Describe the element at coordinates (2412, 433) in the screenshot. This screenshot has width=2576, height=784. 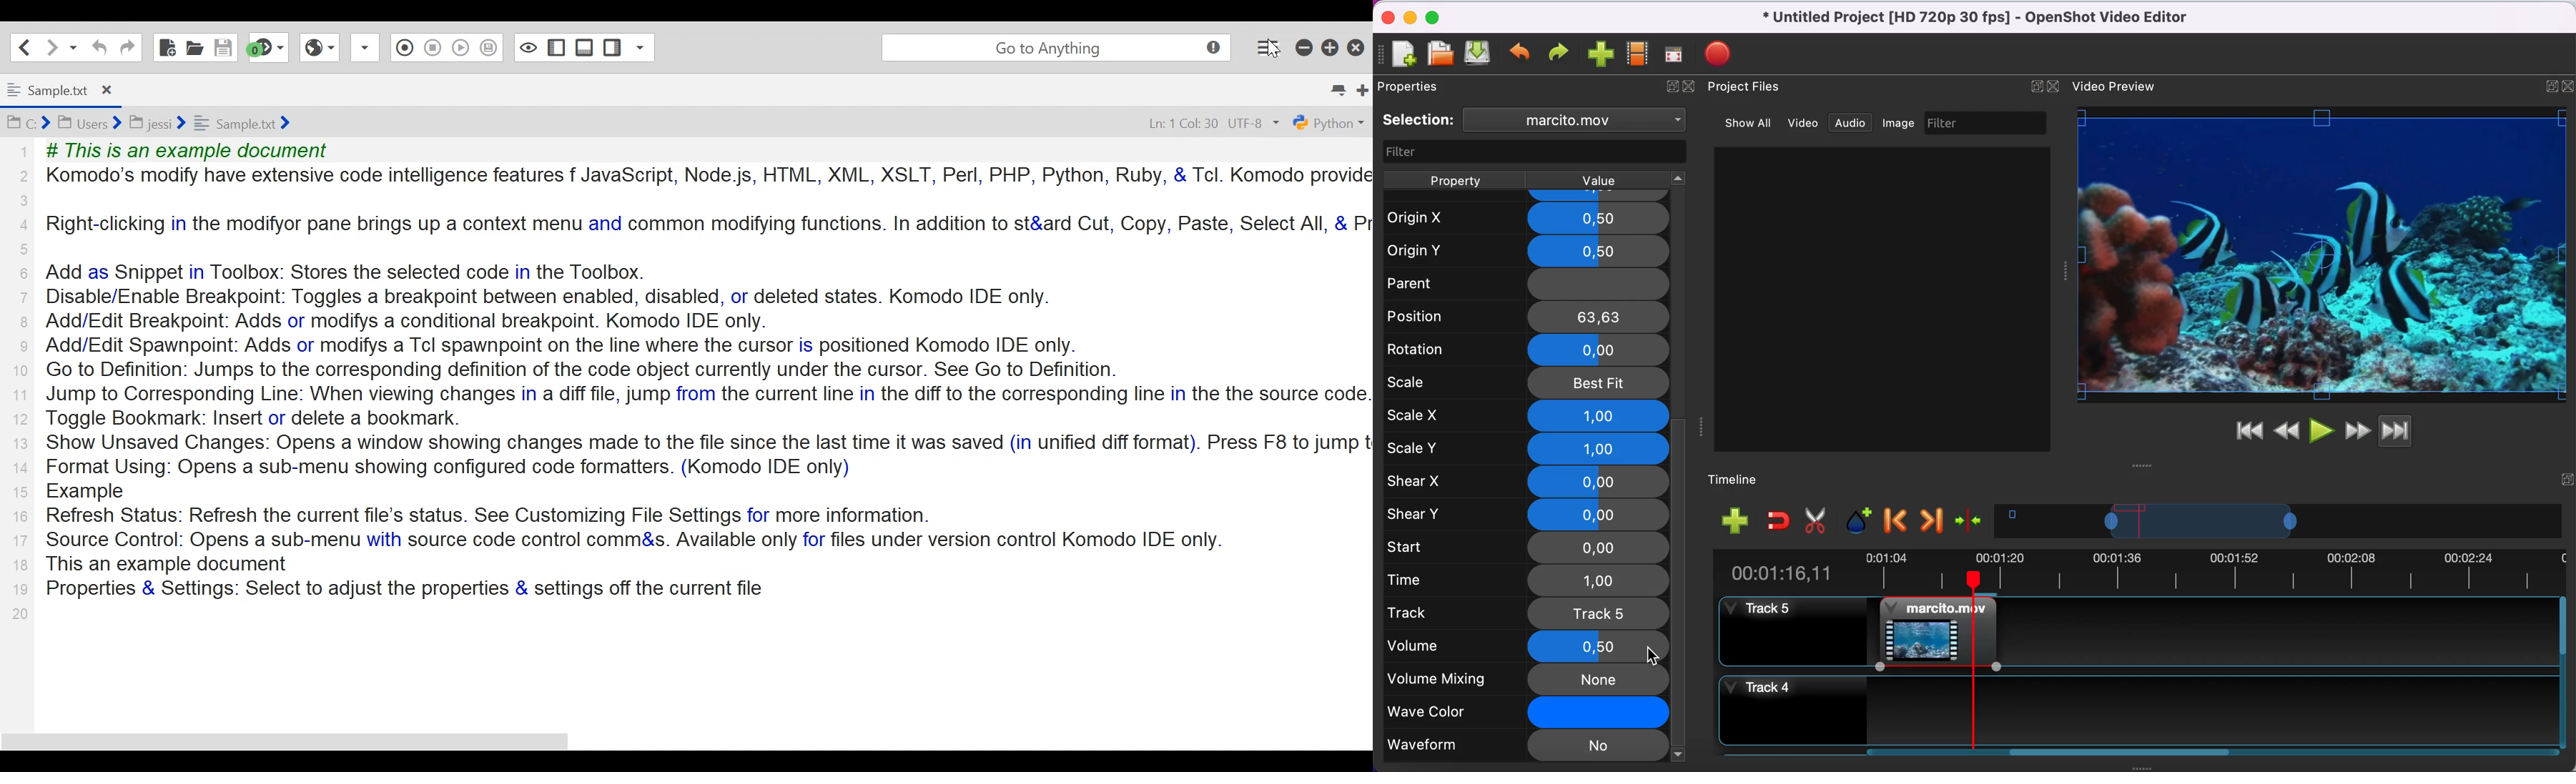
I see `jump to end` at that location.